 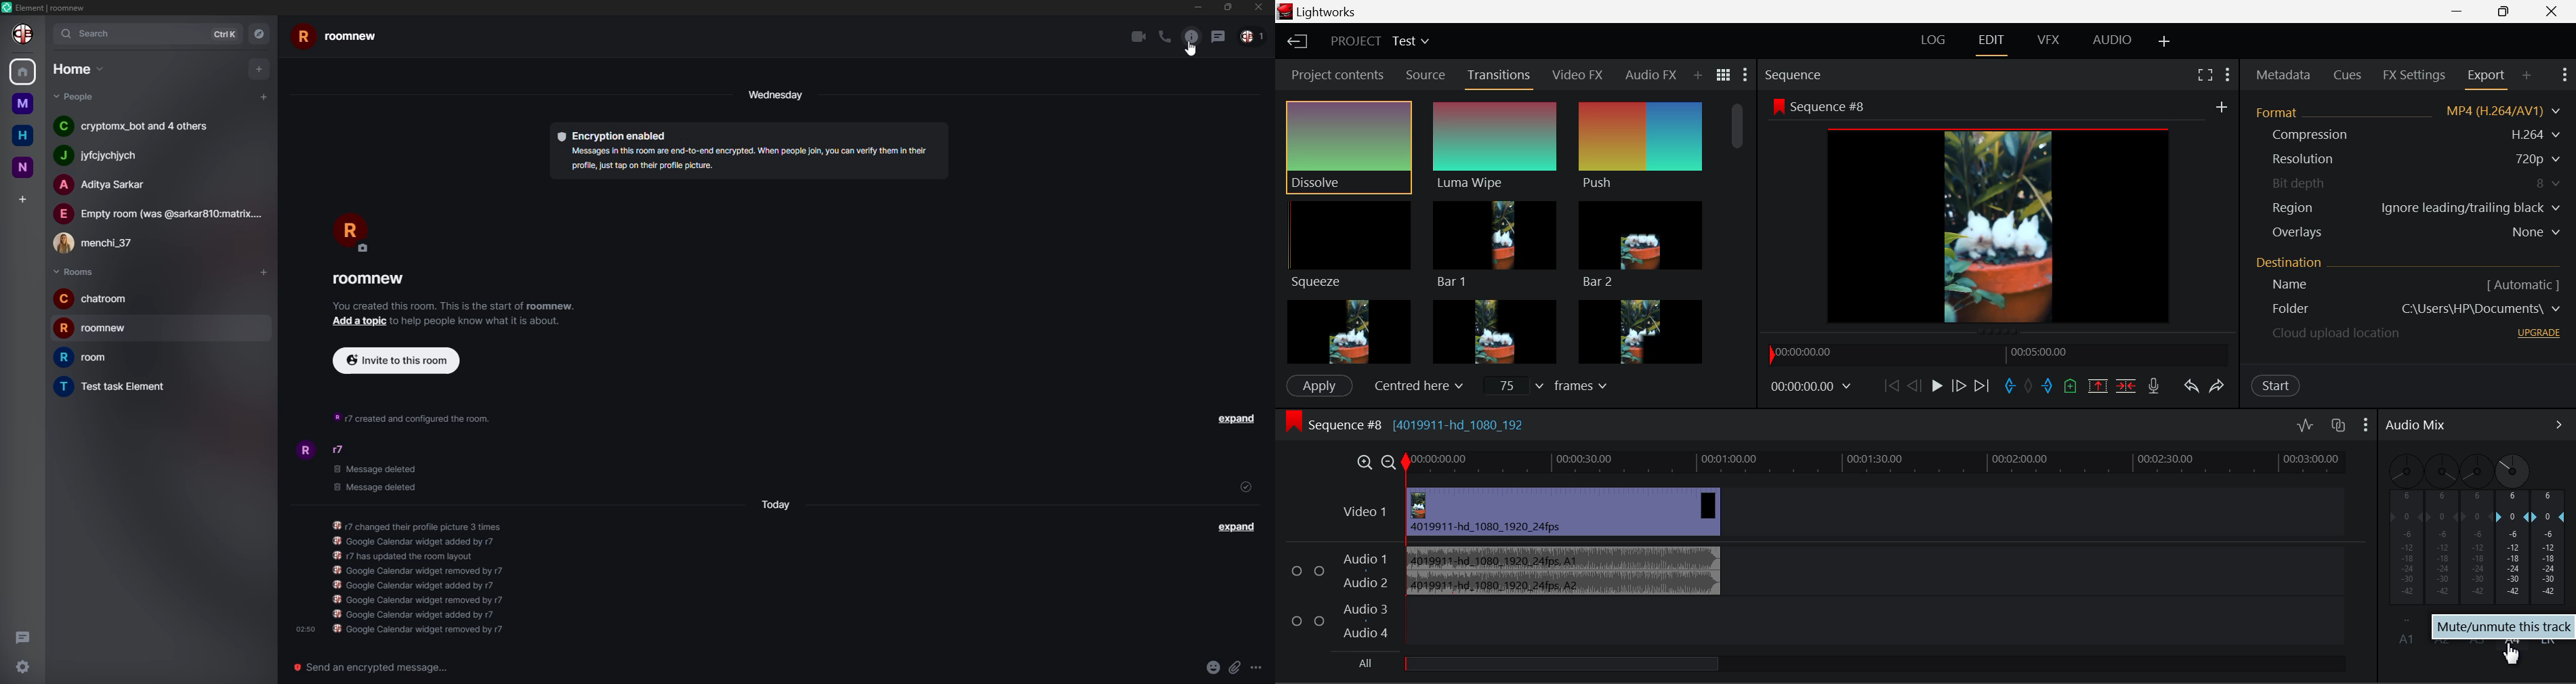 I want to click on All, so click(x=1545, y=665).